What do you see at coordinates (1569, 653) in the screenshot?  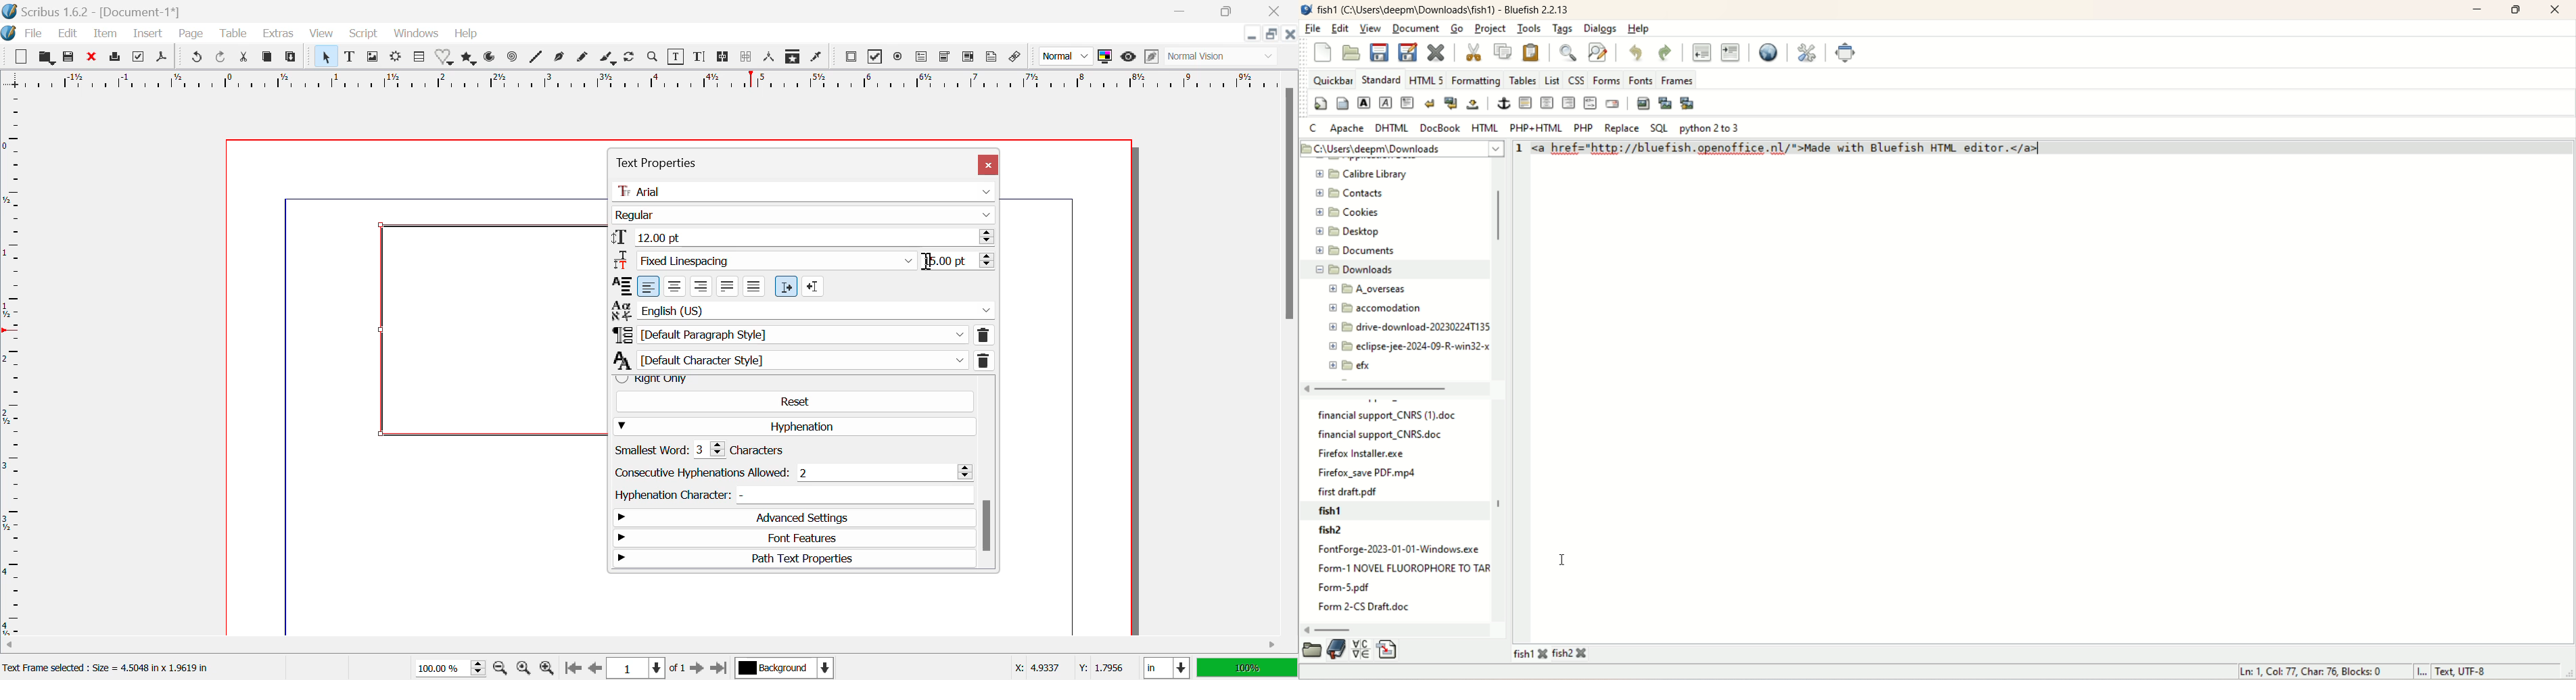 I see `file2` at bounding box center [1569, 653].